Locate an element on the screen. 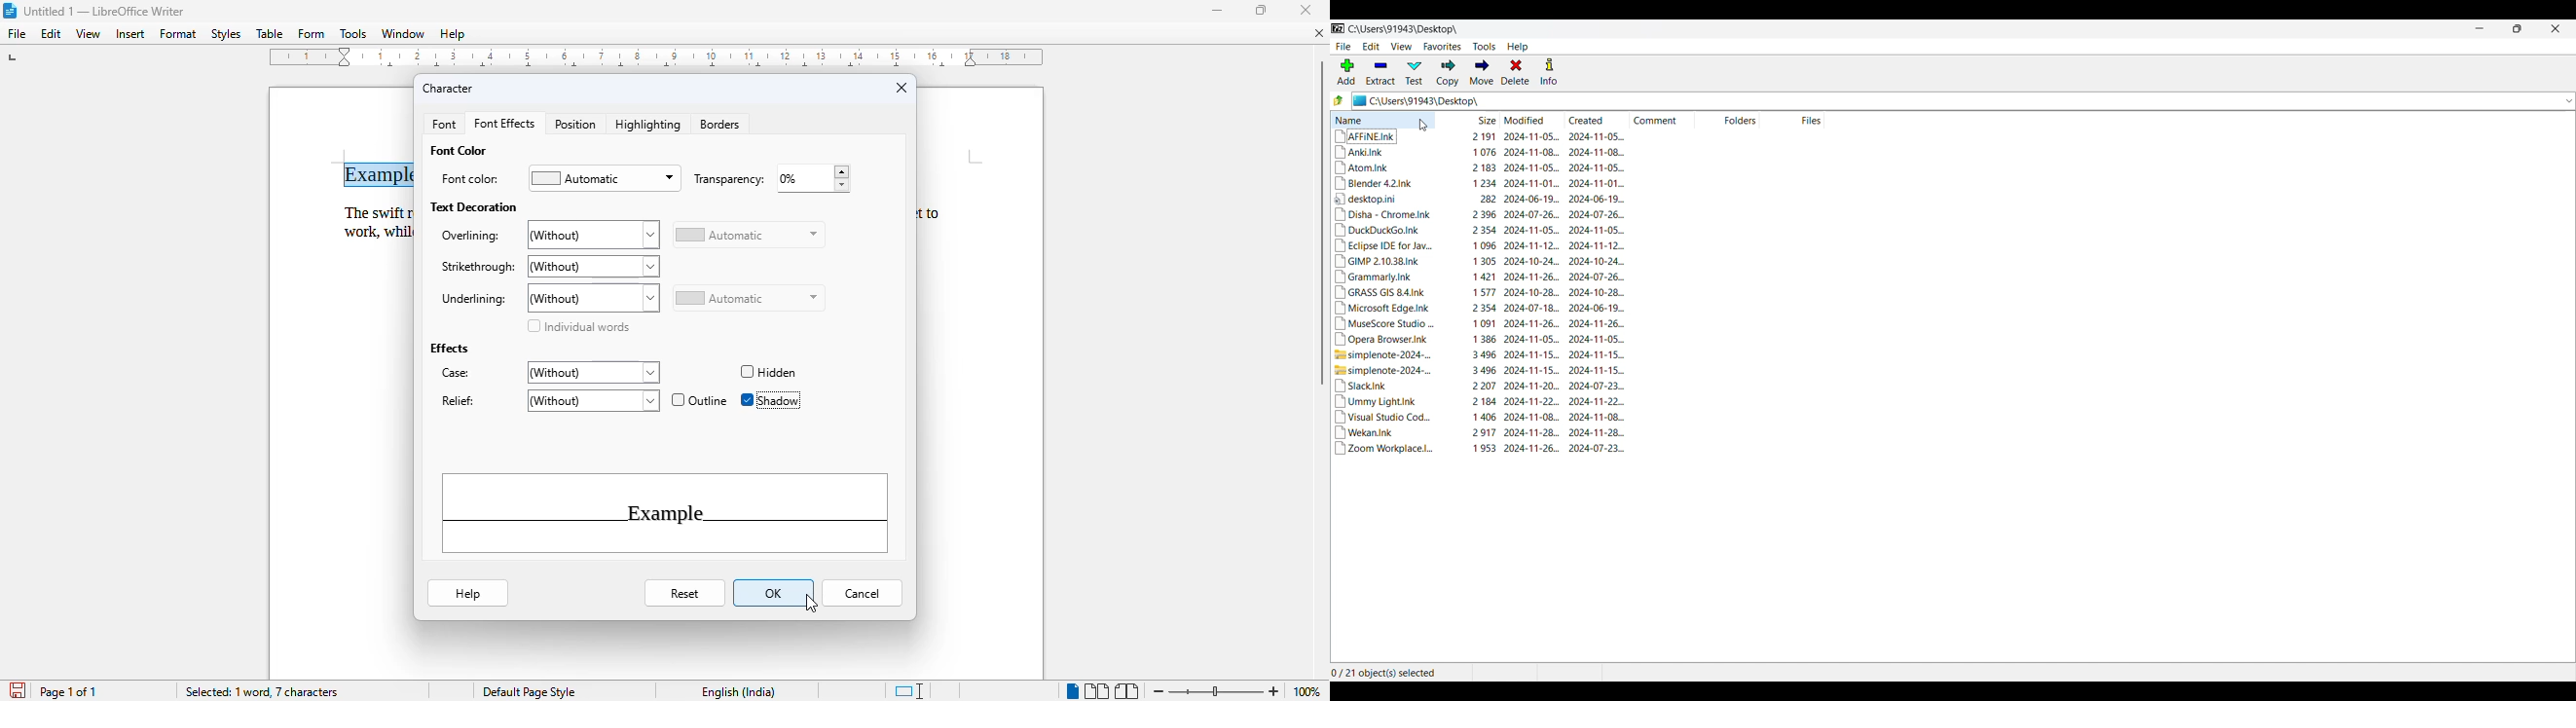 The width and height of the screenshot is (2576, 728). shadow effect selected is located at coordinates (769, 400).